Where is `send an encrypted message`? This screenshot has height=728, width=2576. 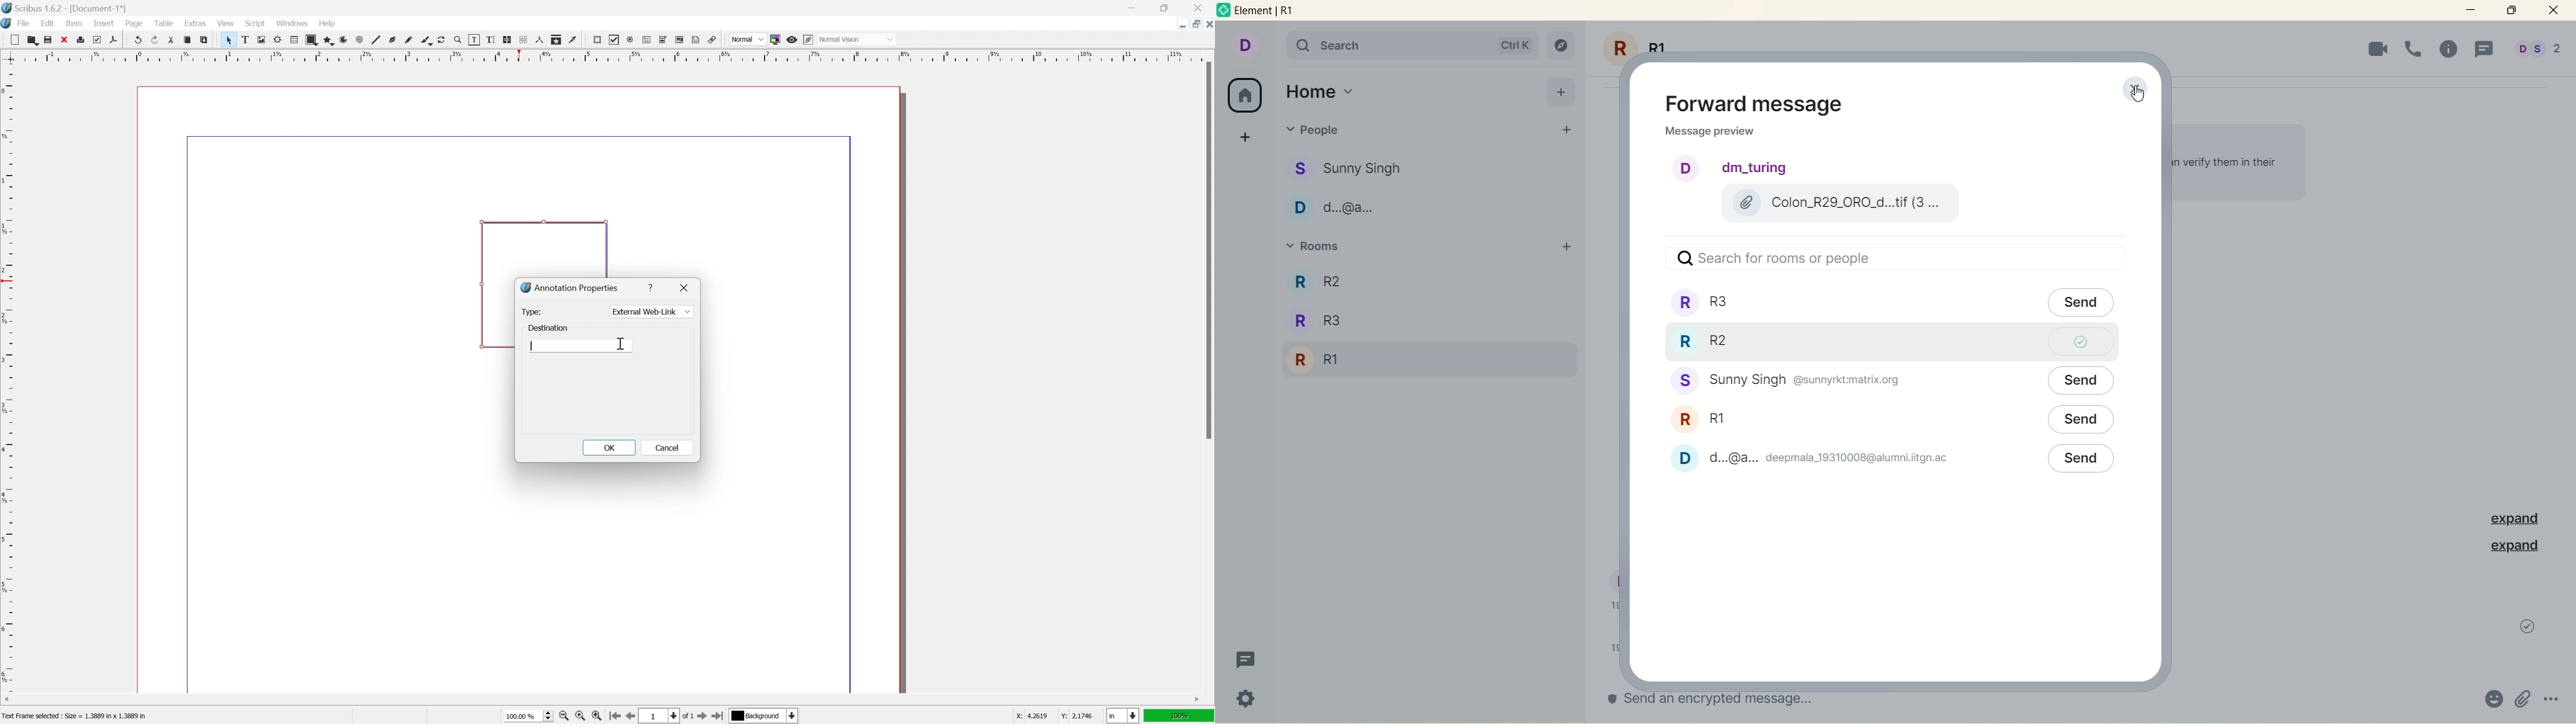
send an encrypted message is located at coordinates (1736, 698).